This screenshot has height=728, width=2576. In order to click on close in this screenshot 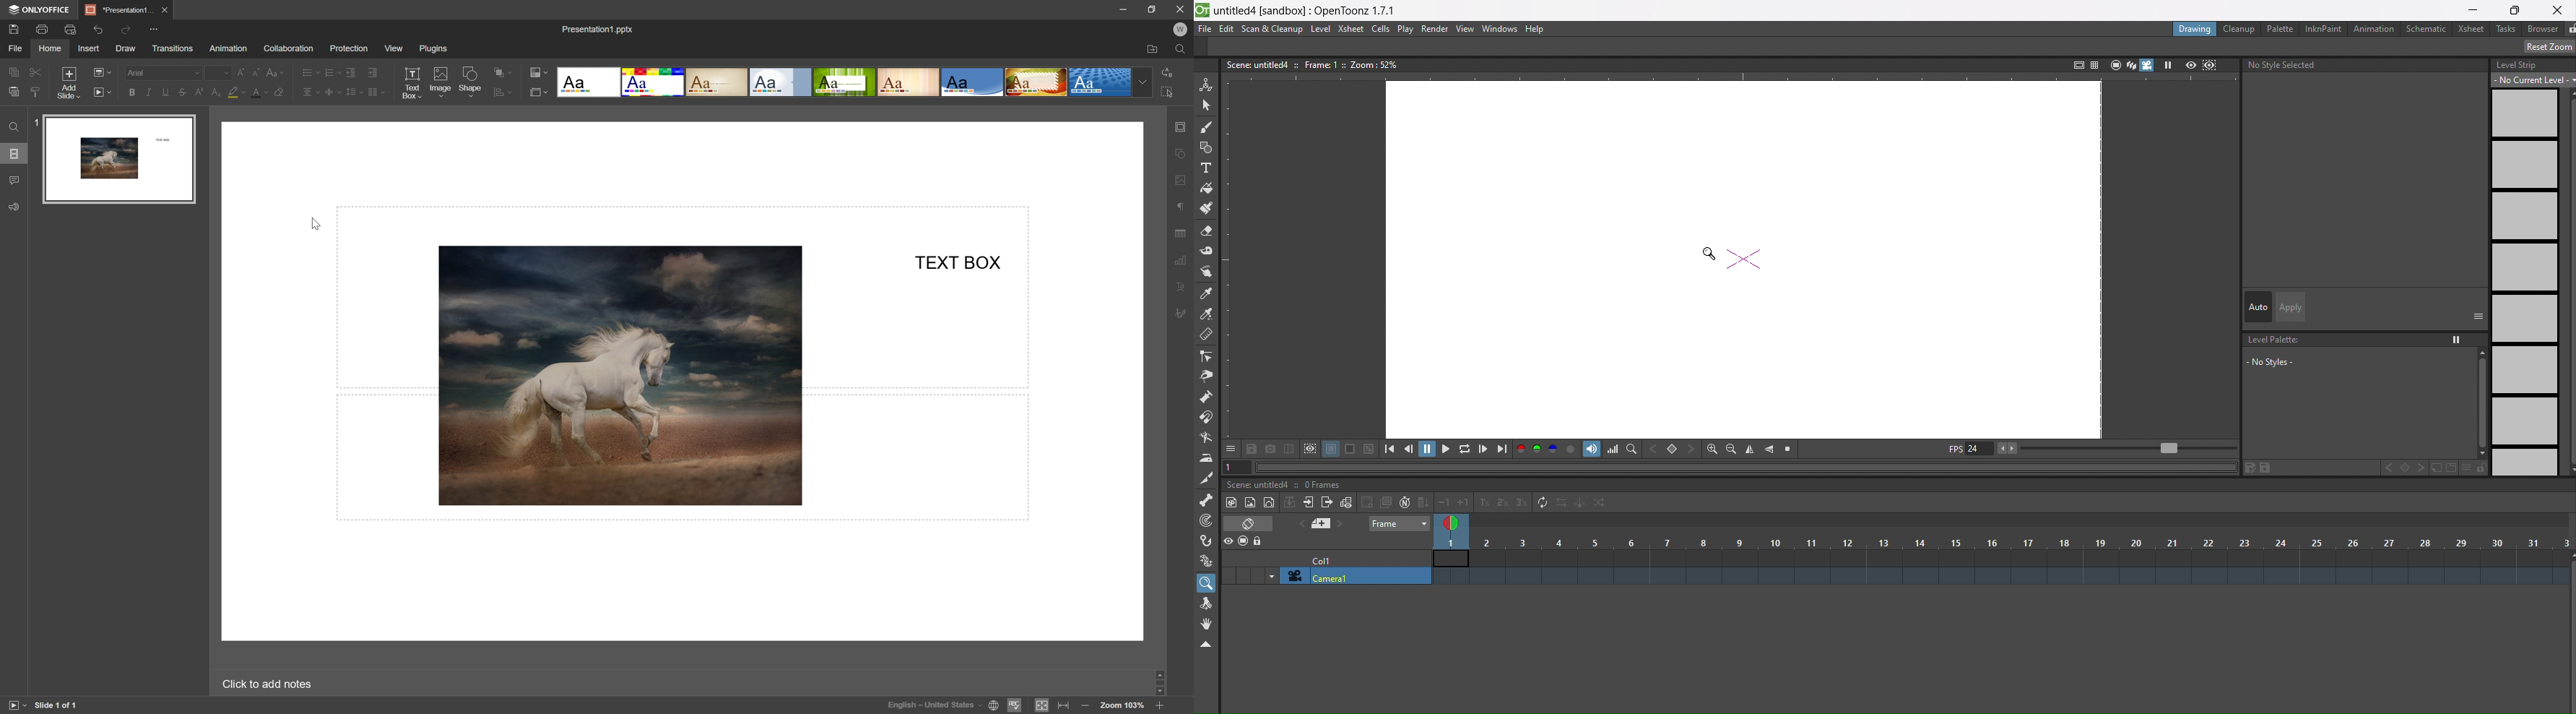, I will do `click(166, 10)`.